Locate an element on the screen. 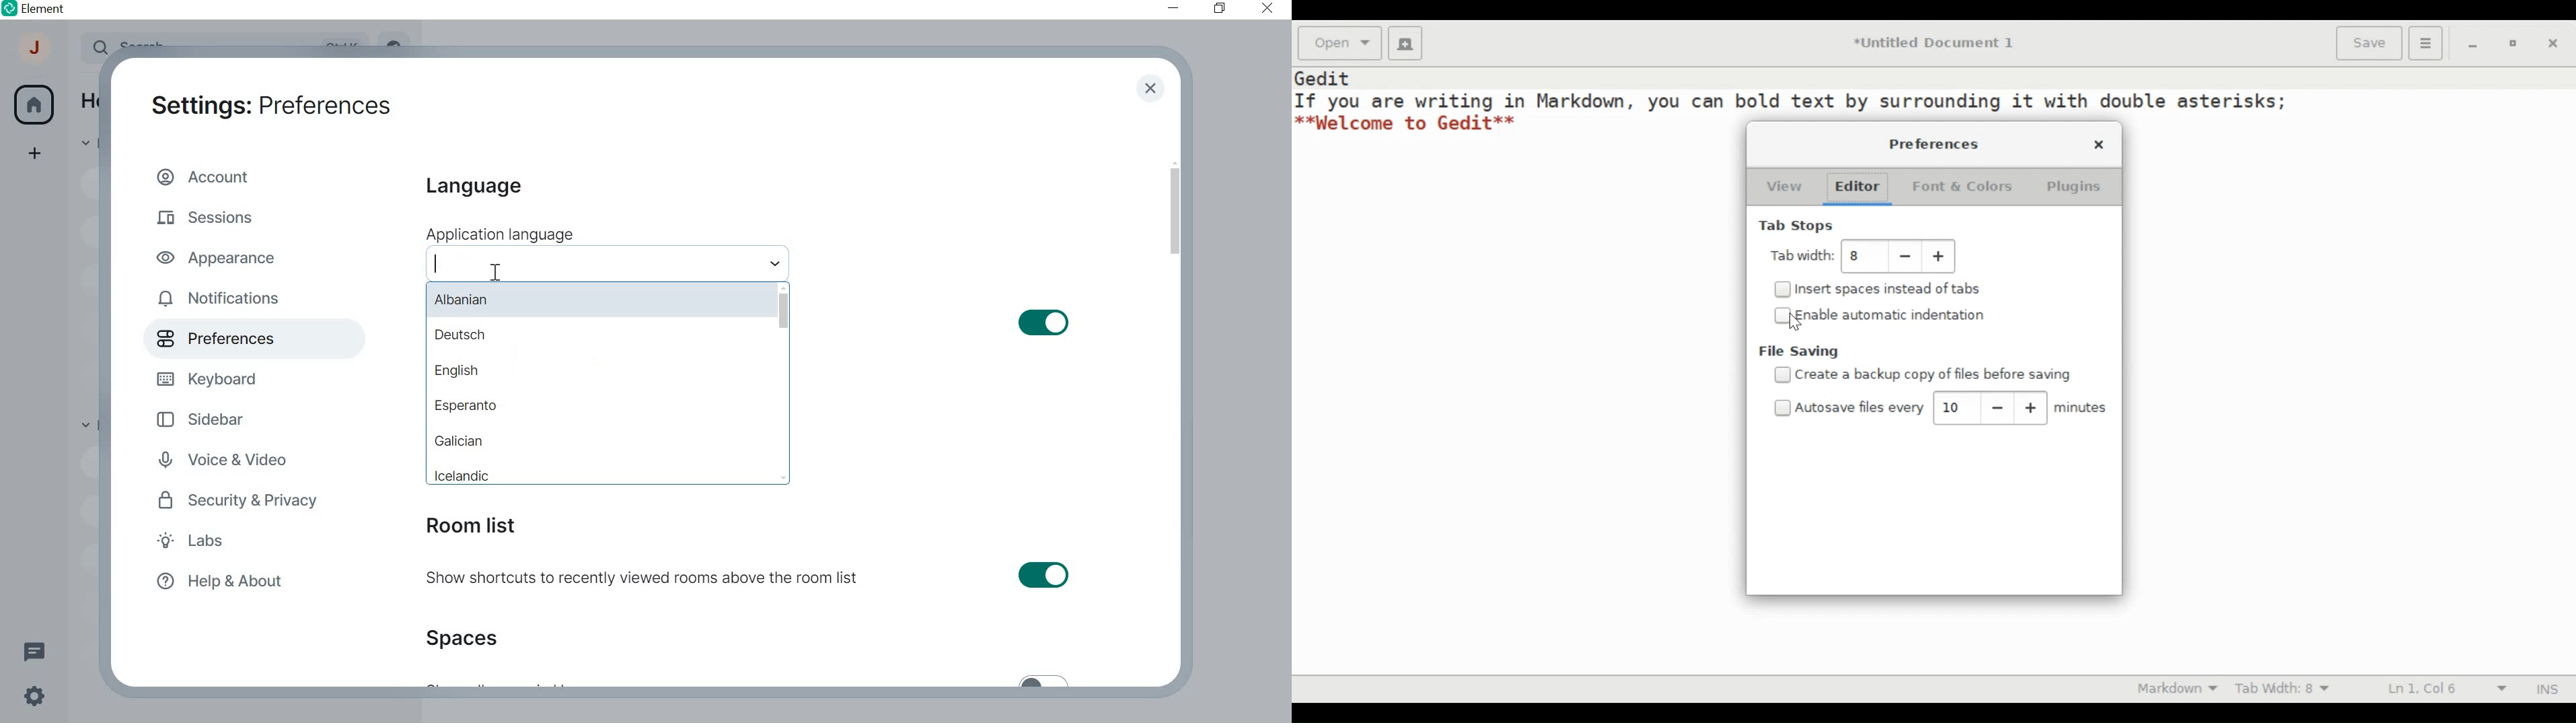  Enable automatic indentation is located at coordinates (1892, 315).